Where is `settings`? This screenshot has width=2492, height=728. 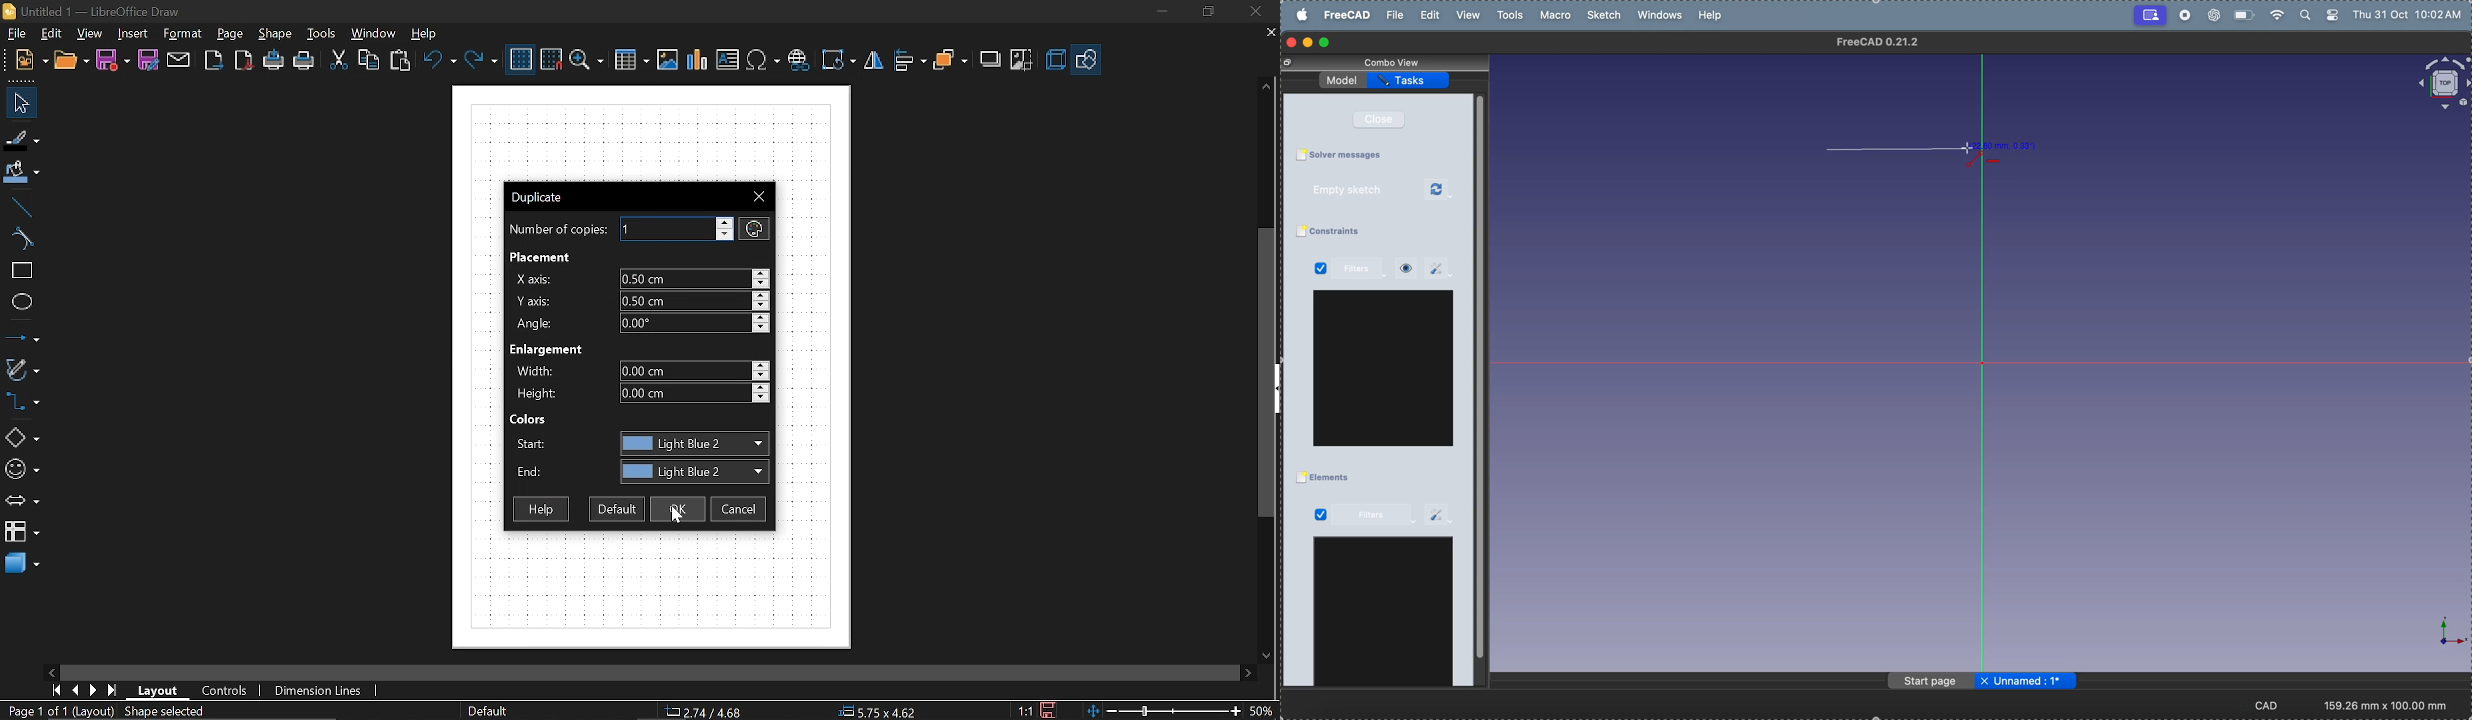 settings is located at coordinates (1439, 269).